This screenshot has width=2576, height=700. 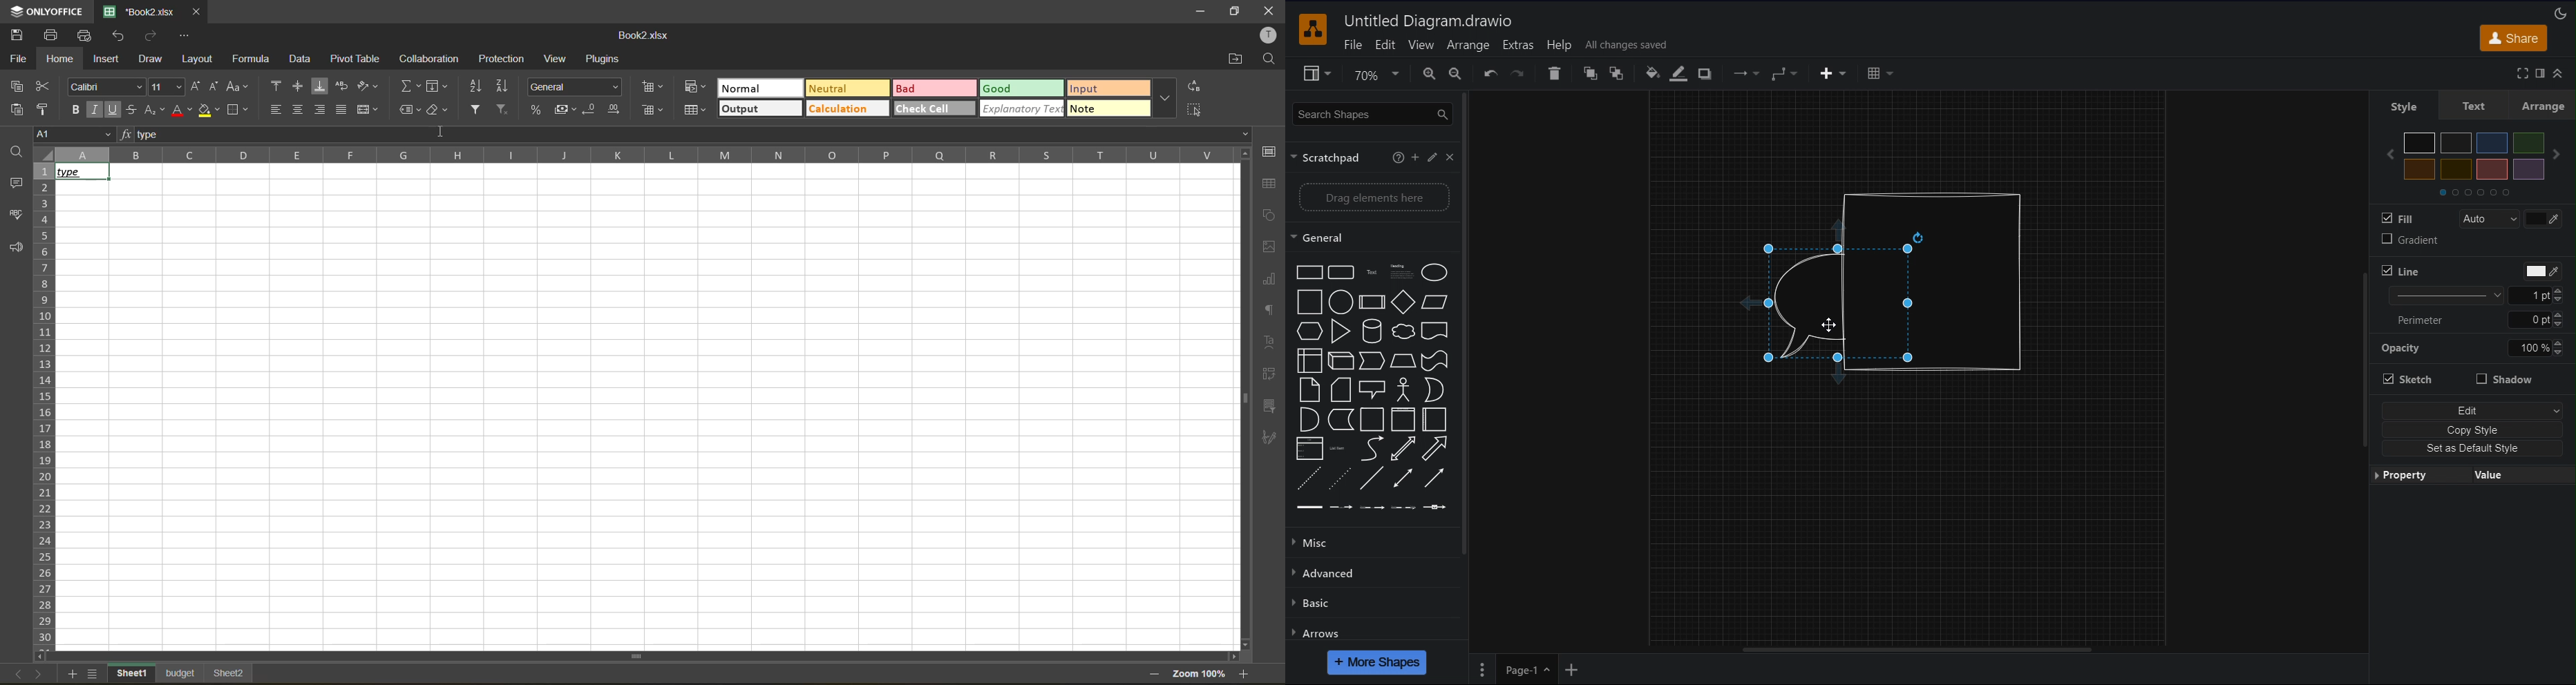 I want to click on Horizontal scroll bar, so click(x=1917, y=650).